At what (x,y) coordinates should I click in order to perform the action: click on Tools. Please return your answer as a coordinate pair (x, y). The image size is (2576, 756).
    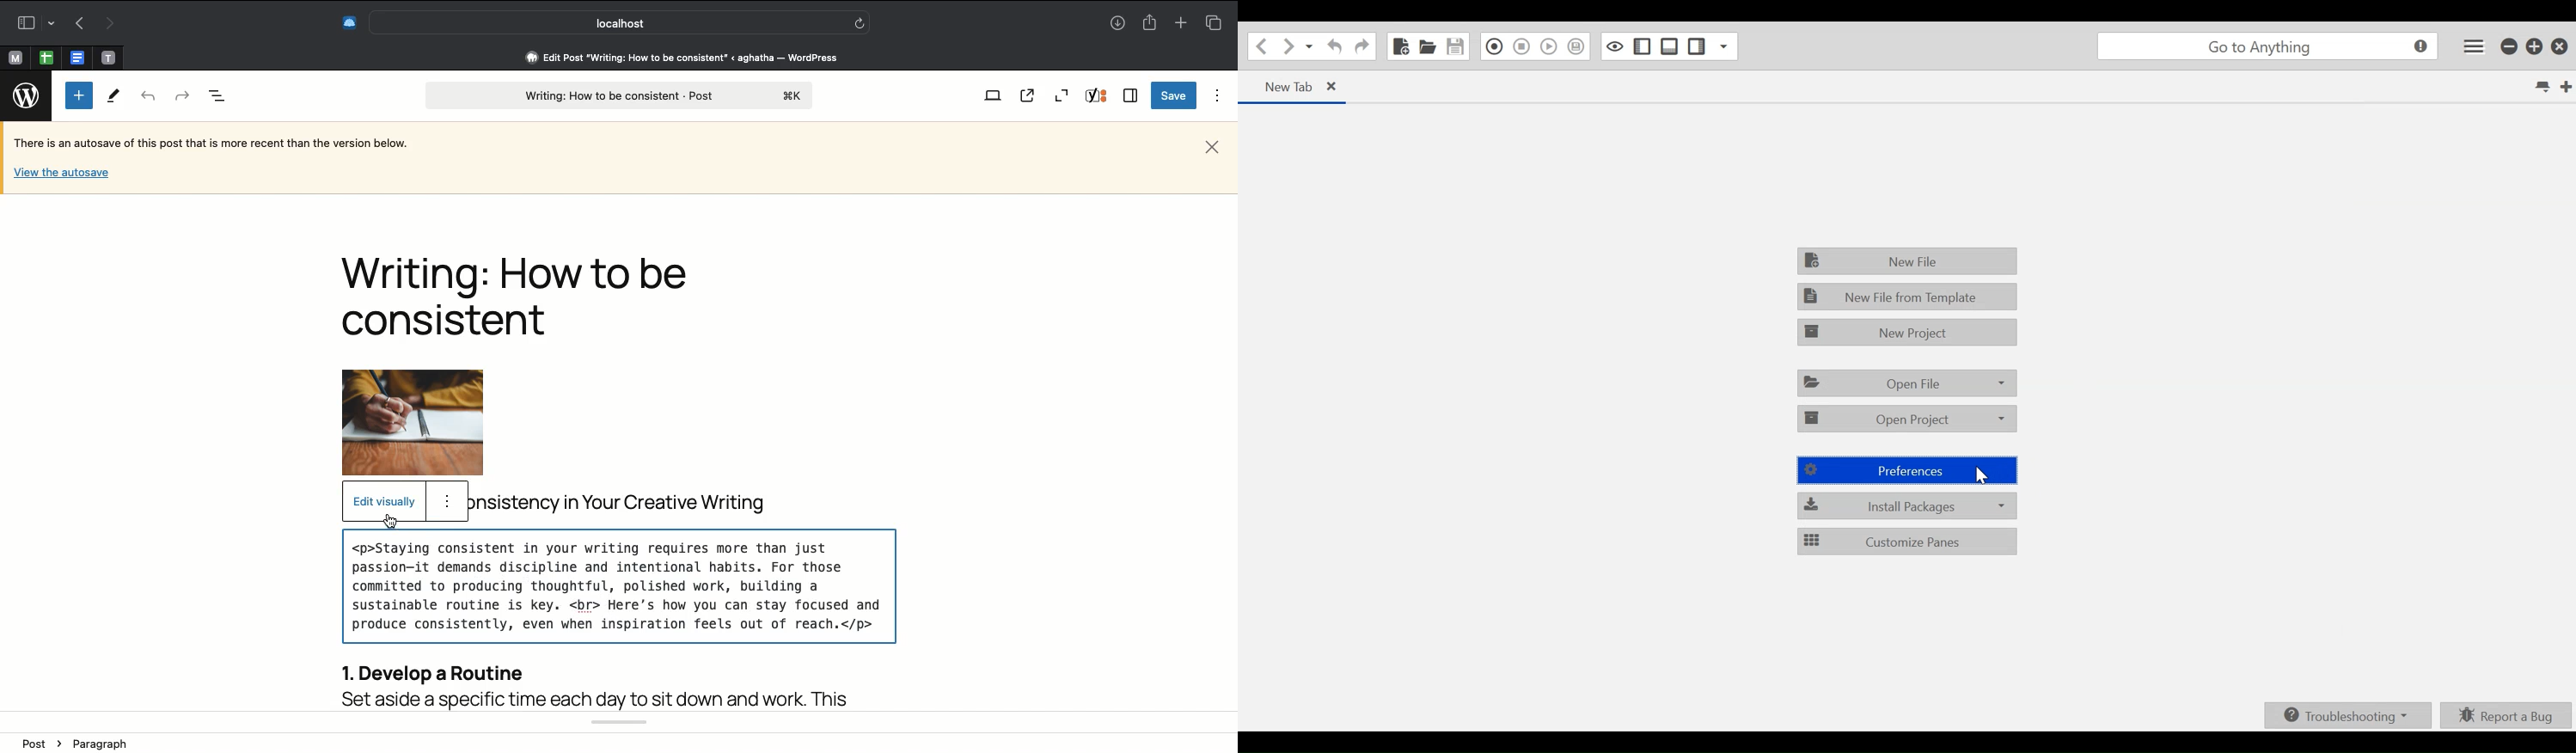
    Looking at the image, I should click on (114, 97).